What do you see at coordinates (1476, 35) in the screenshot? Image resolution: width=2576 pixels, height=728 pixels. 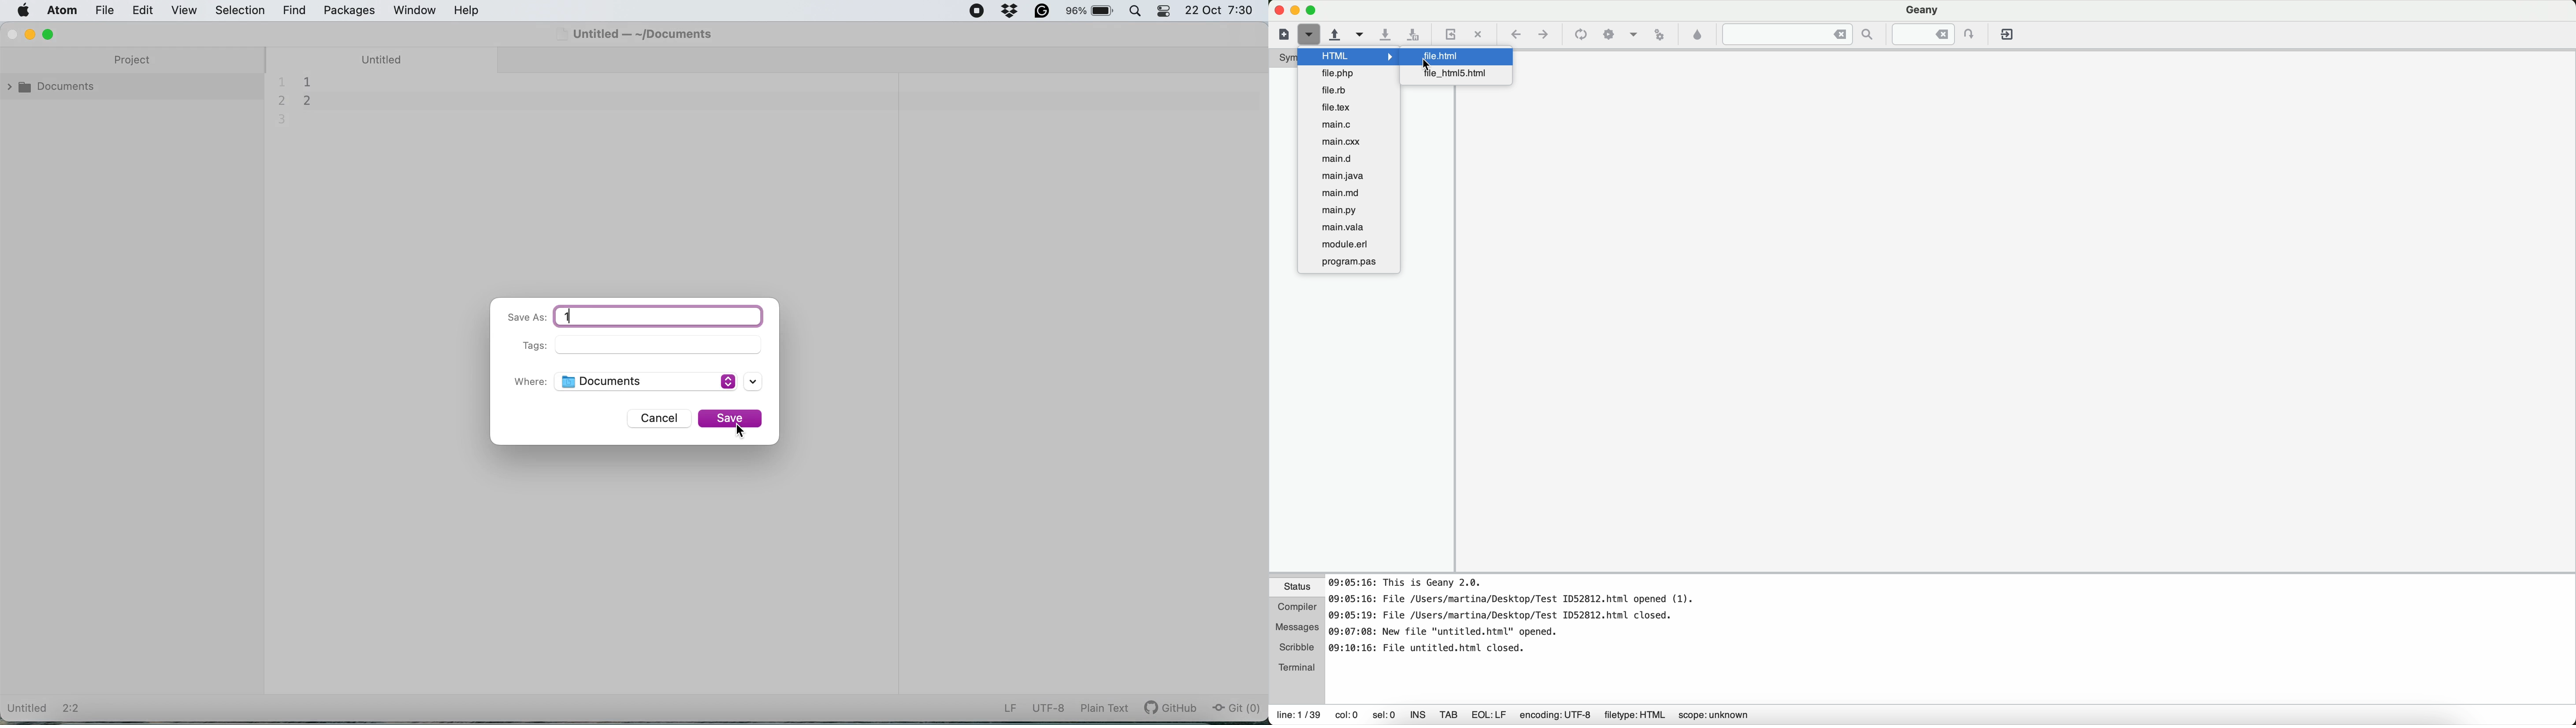 I see `close the current file` at bounding box center [1476, 35].